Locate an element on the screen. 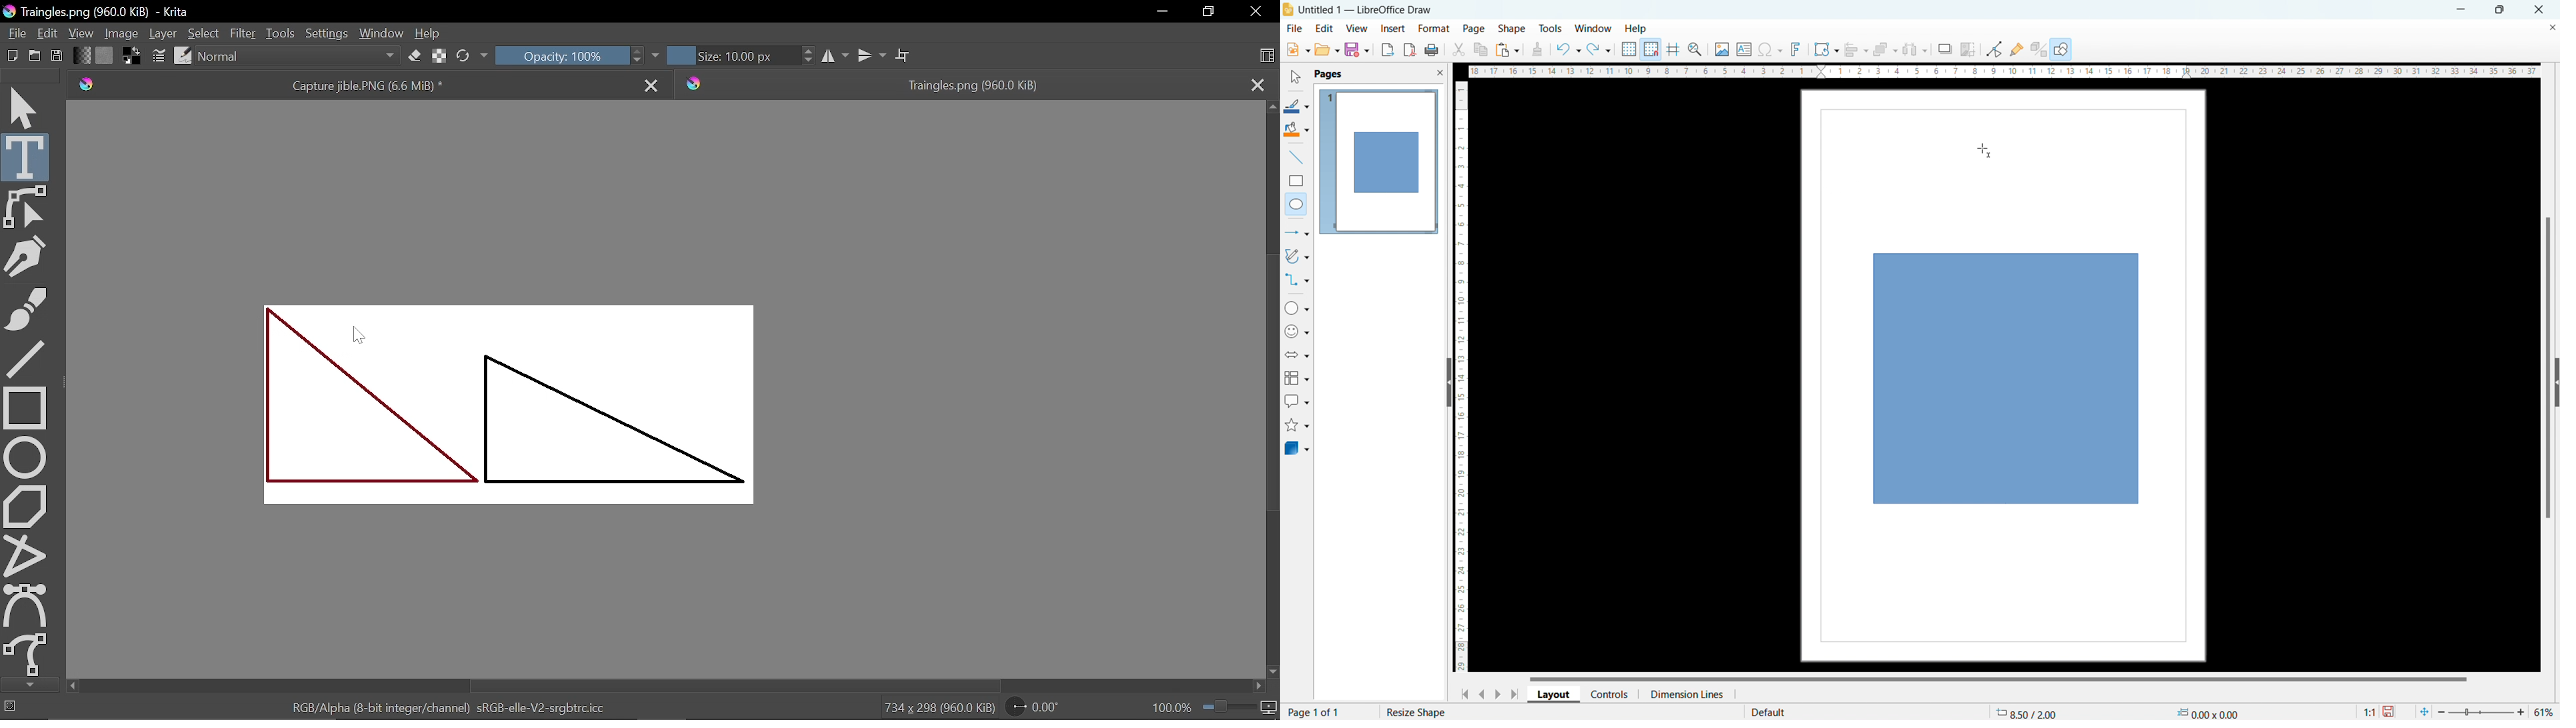 The height and width of the screenshot is (728, 2576). Freehand brush tool is located at coordinates (26, 306).